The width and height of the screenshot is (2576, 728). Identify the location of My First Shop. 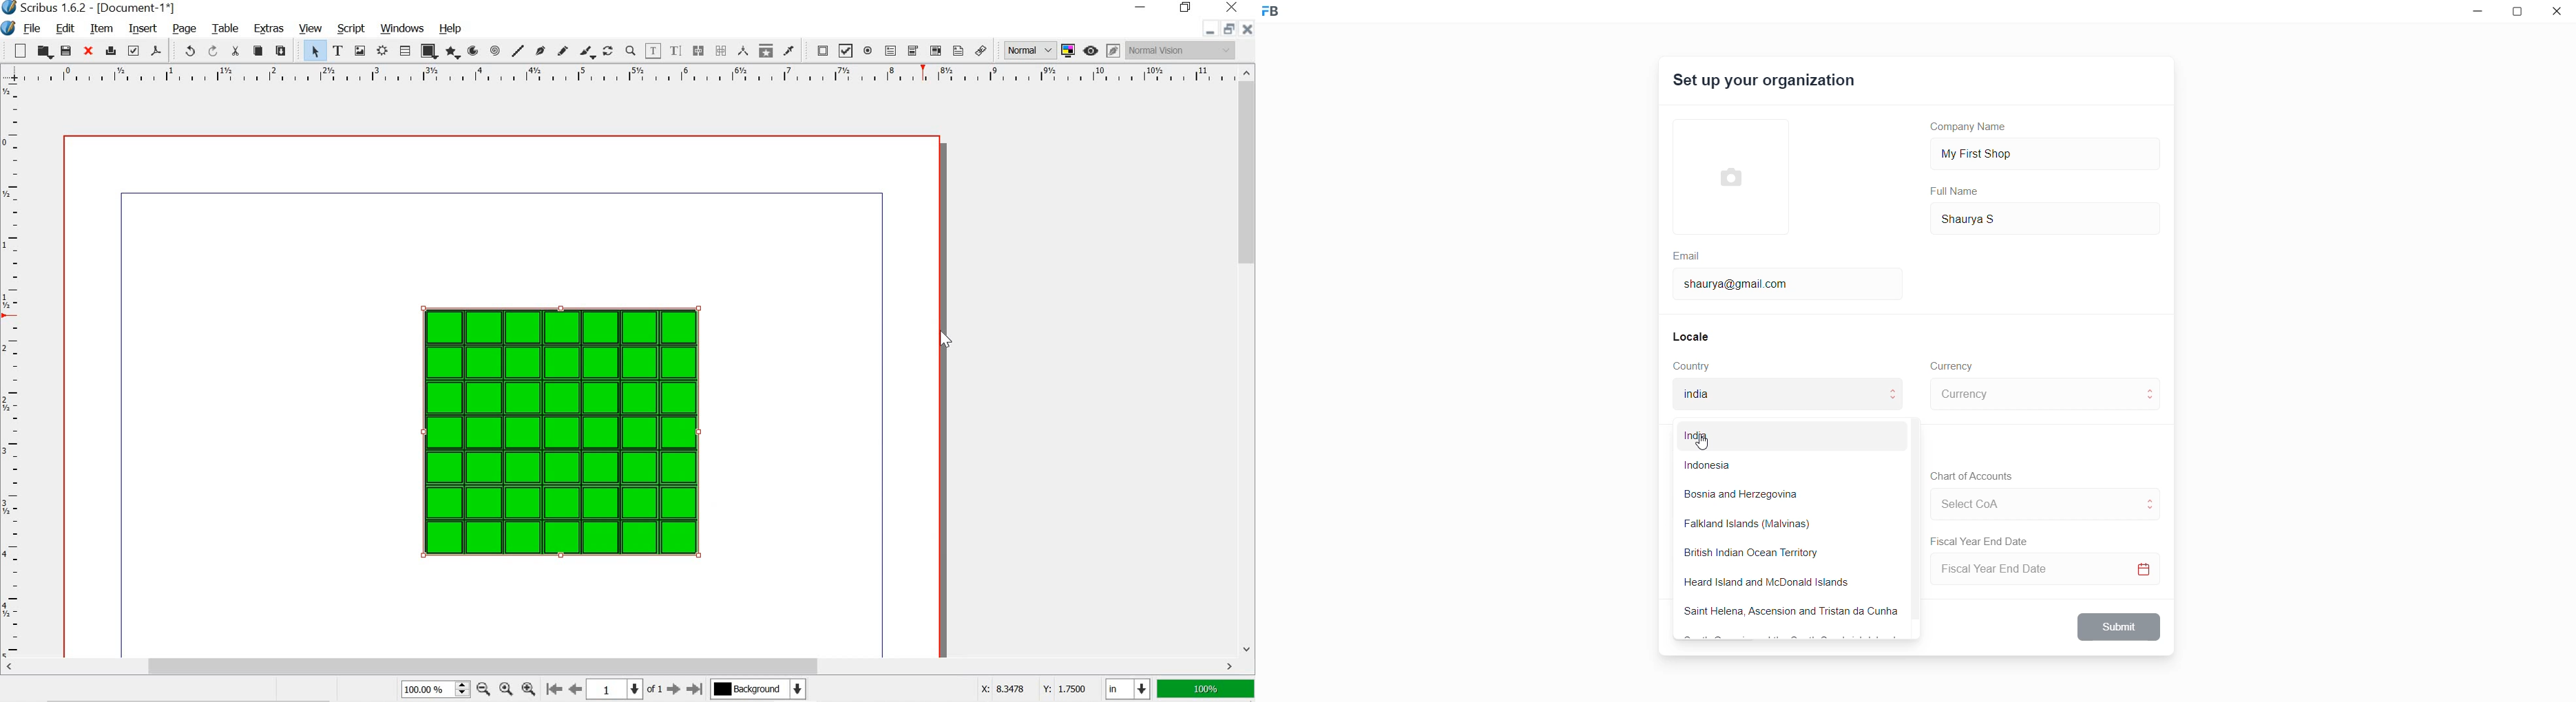
(1998, 152).